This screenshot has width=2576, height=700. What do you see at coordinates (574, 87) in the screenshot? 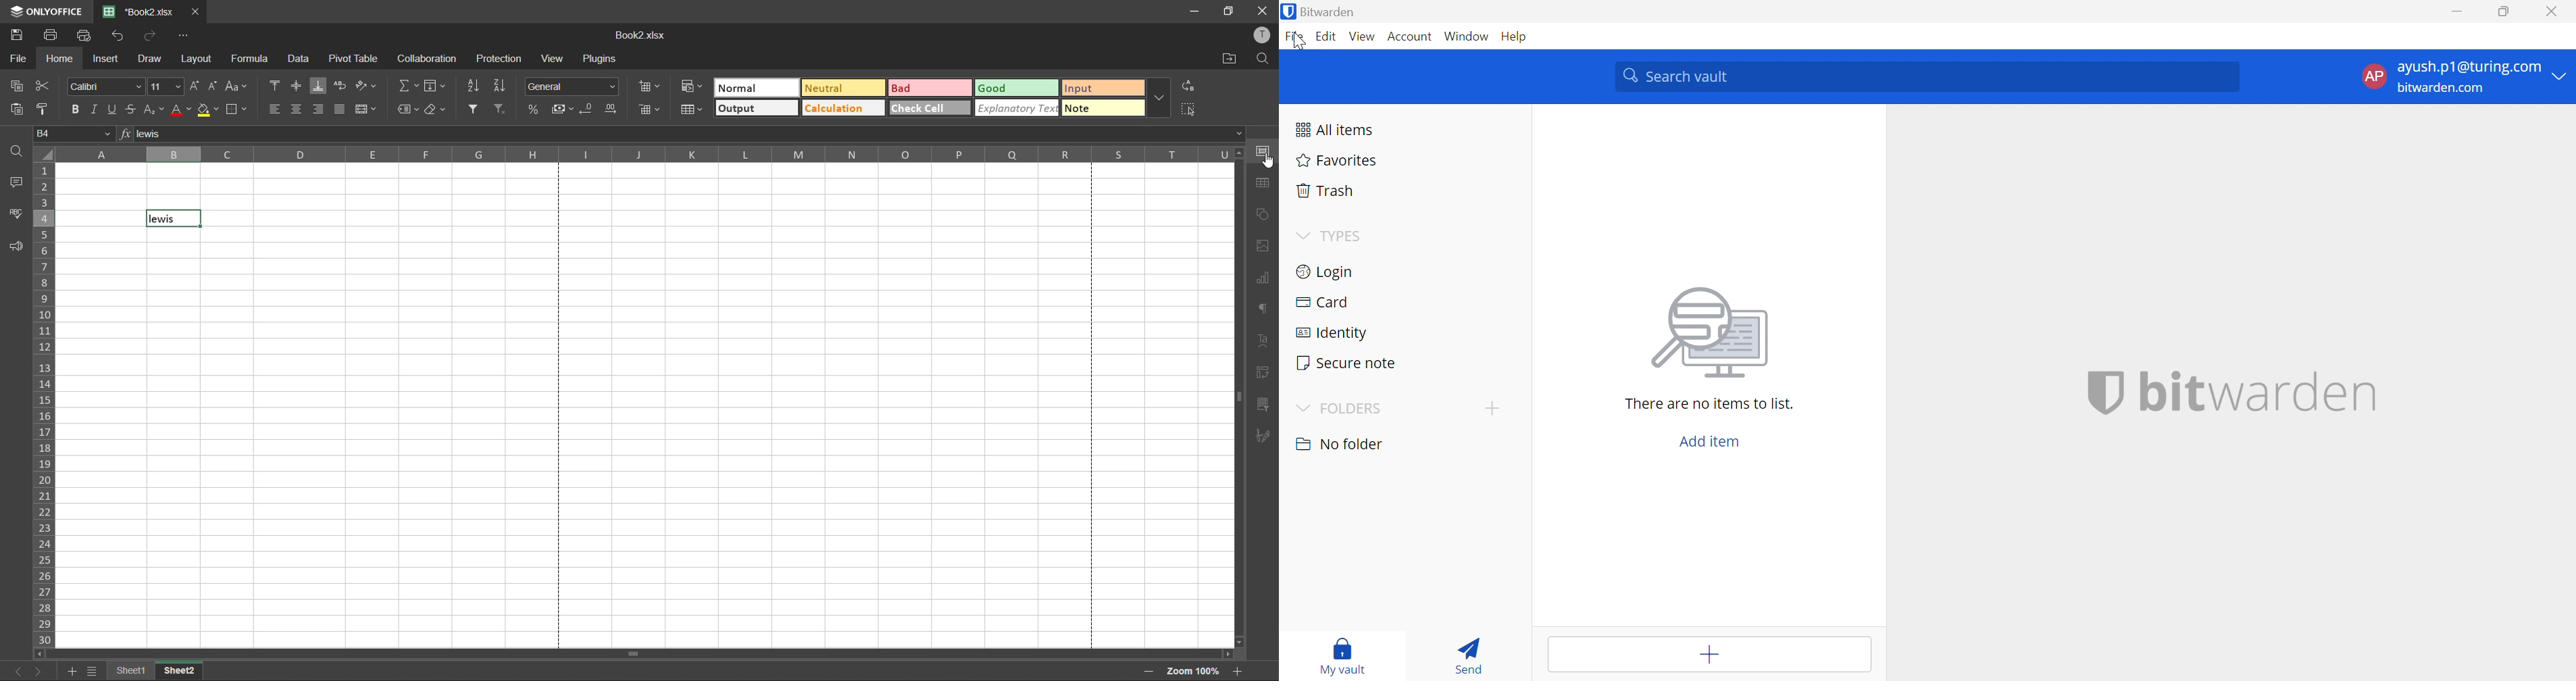
I see `number format` at bounding box center [574, 87].